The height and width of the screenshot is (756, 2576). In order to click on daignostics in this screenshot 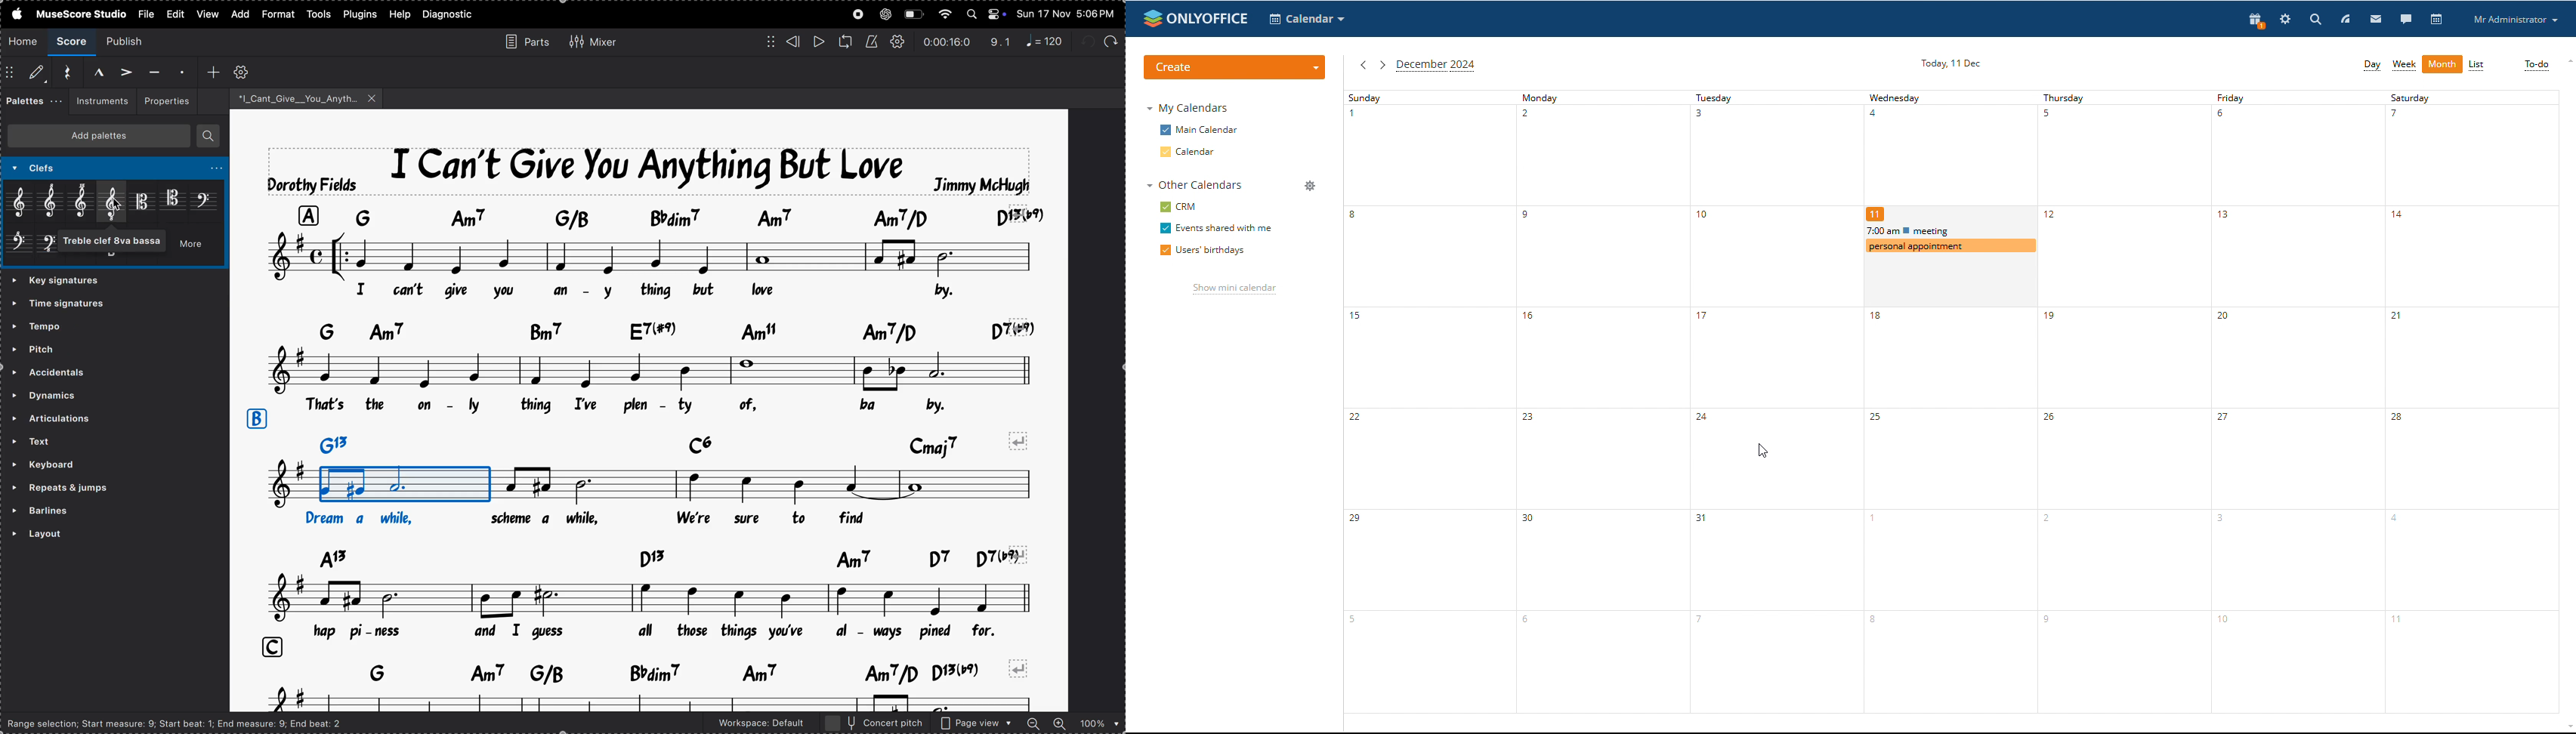, I will do `click(451, 15)`.